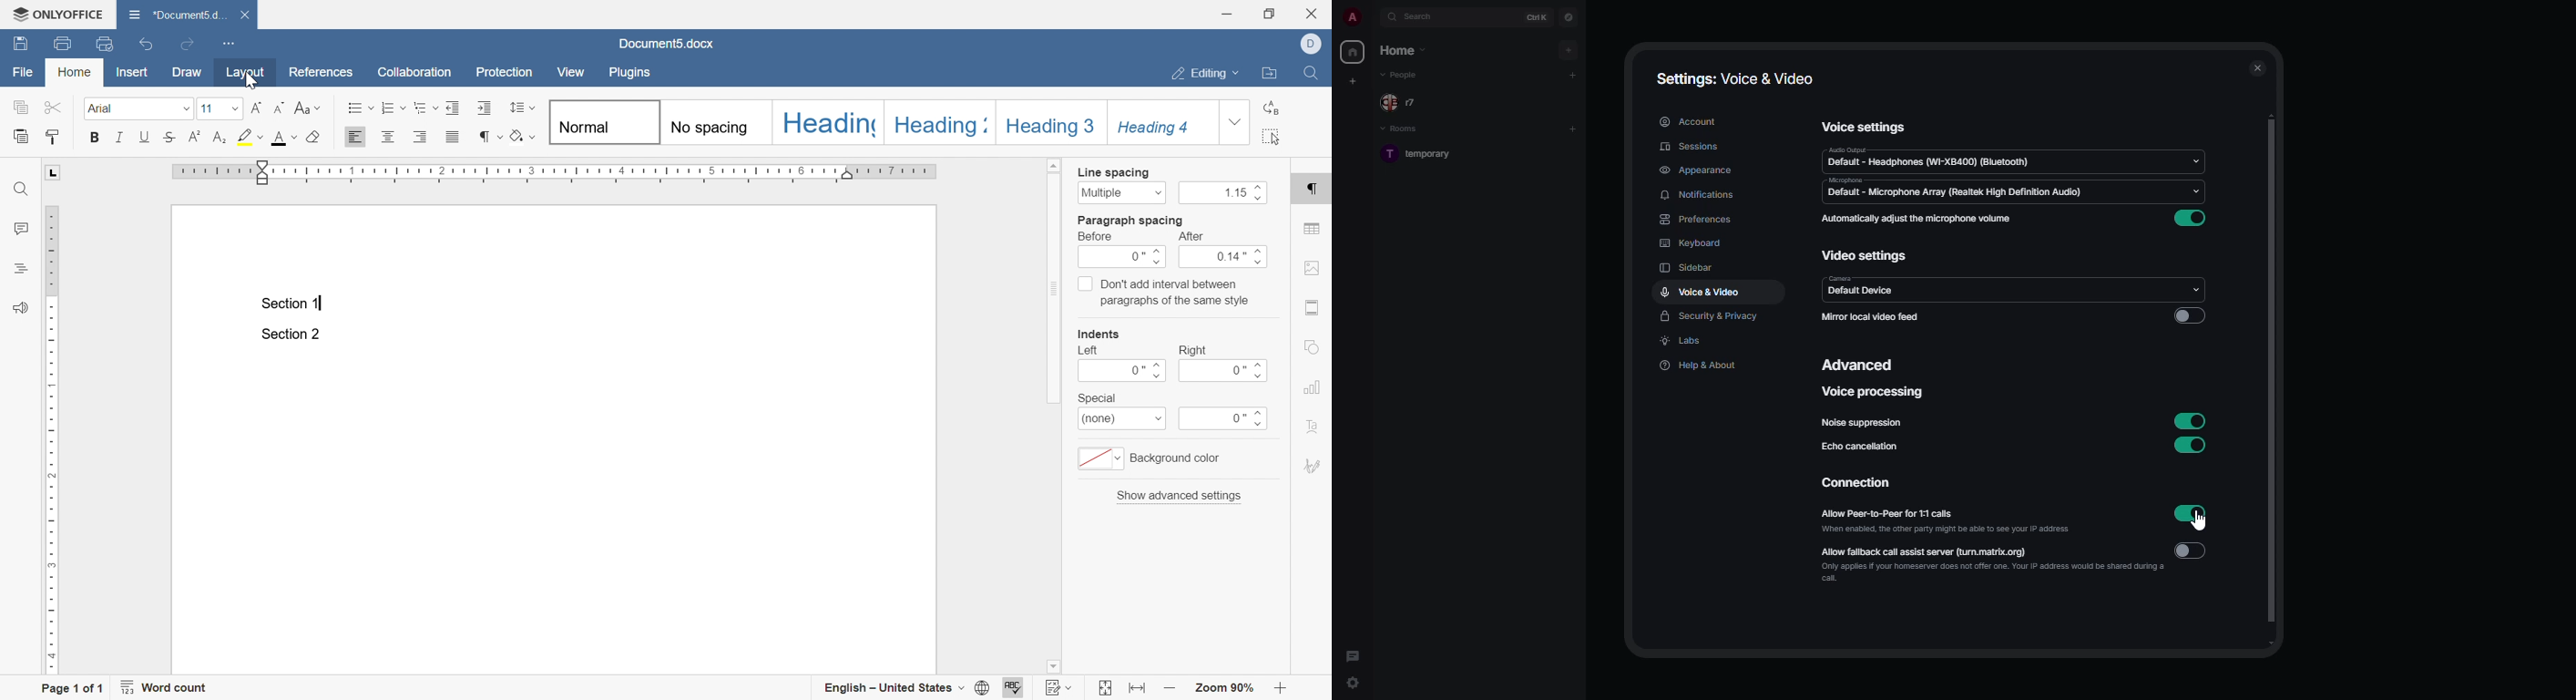 This screenshot has width=2576, height=700. I want to click on left, so click(1090, 351).